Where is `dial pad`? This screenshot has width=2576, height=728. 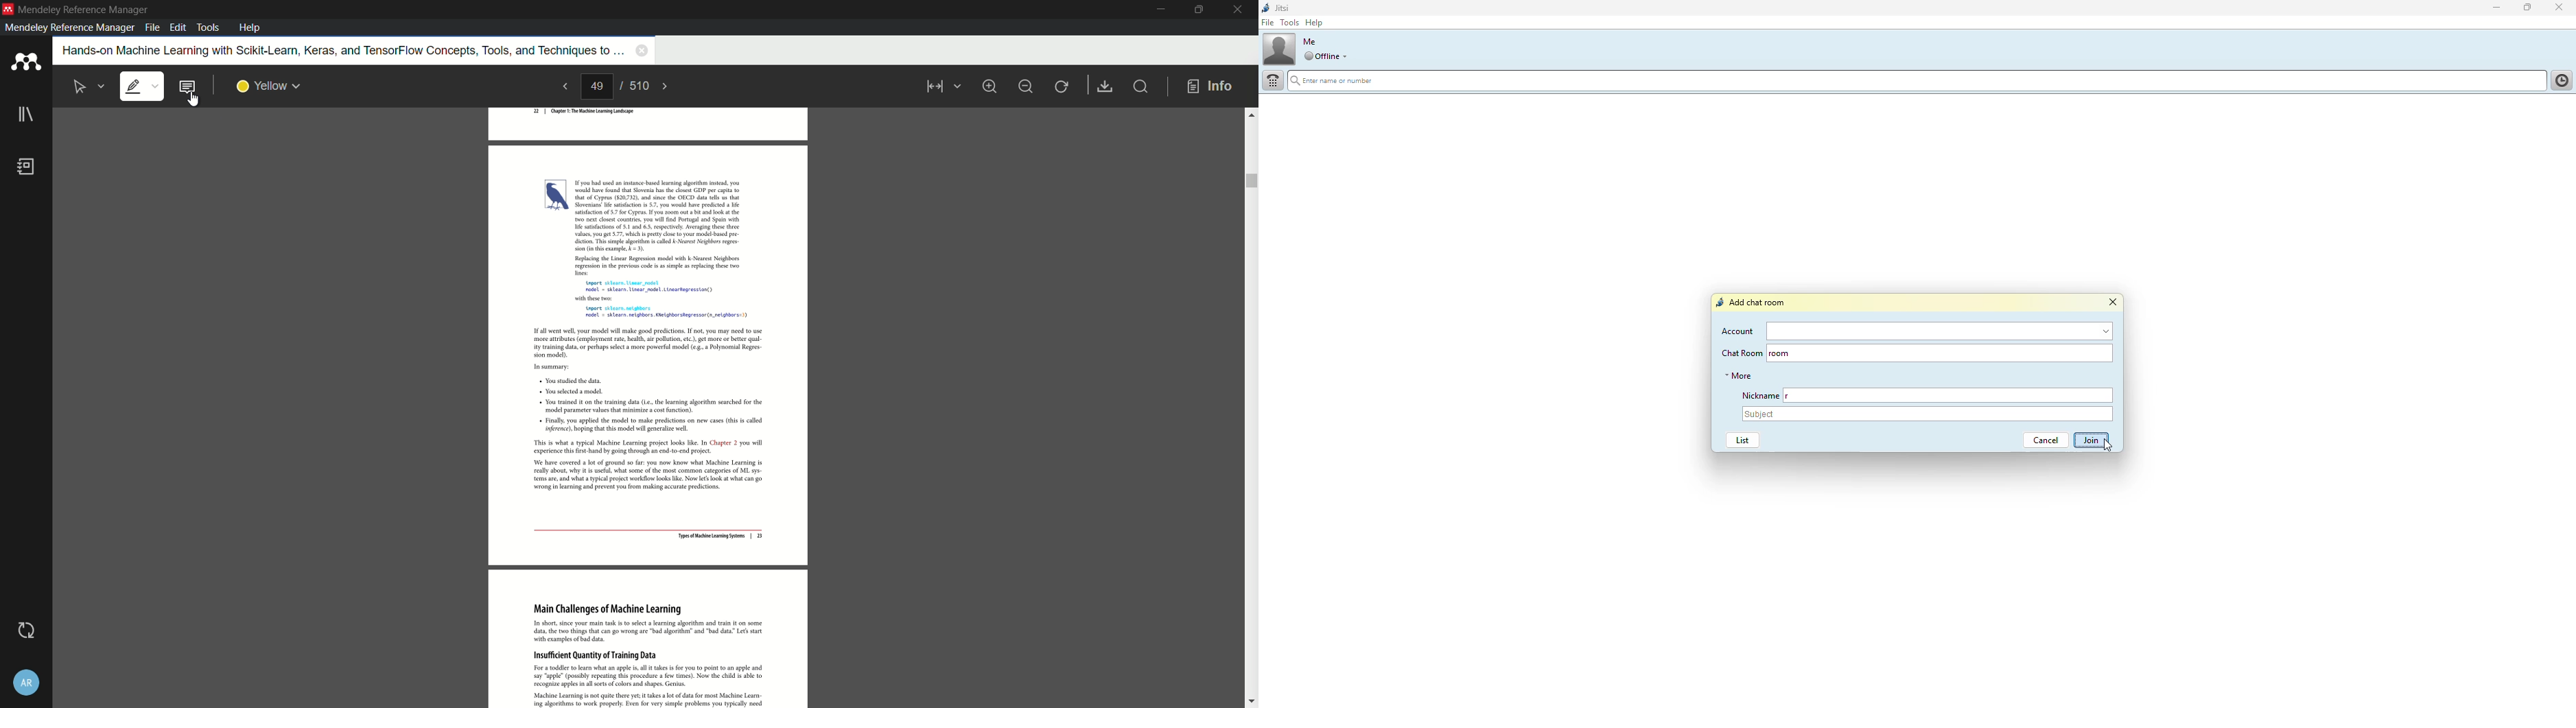
dial pad is located at coordinates (1274, 80).